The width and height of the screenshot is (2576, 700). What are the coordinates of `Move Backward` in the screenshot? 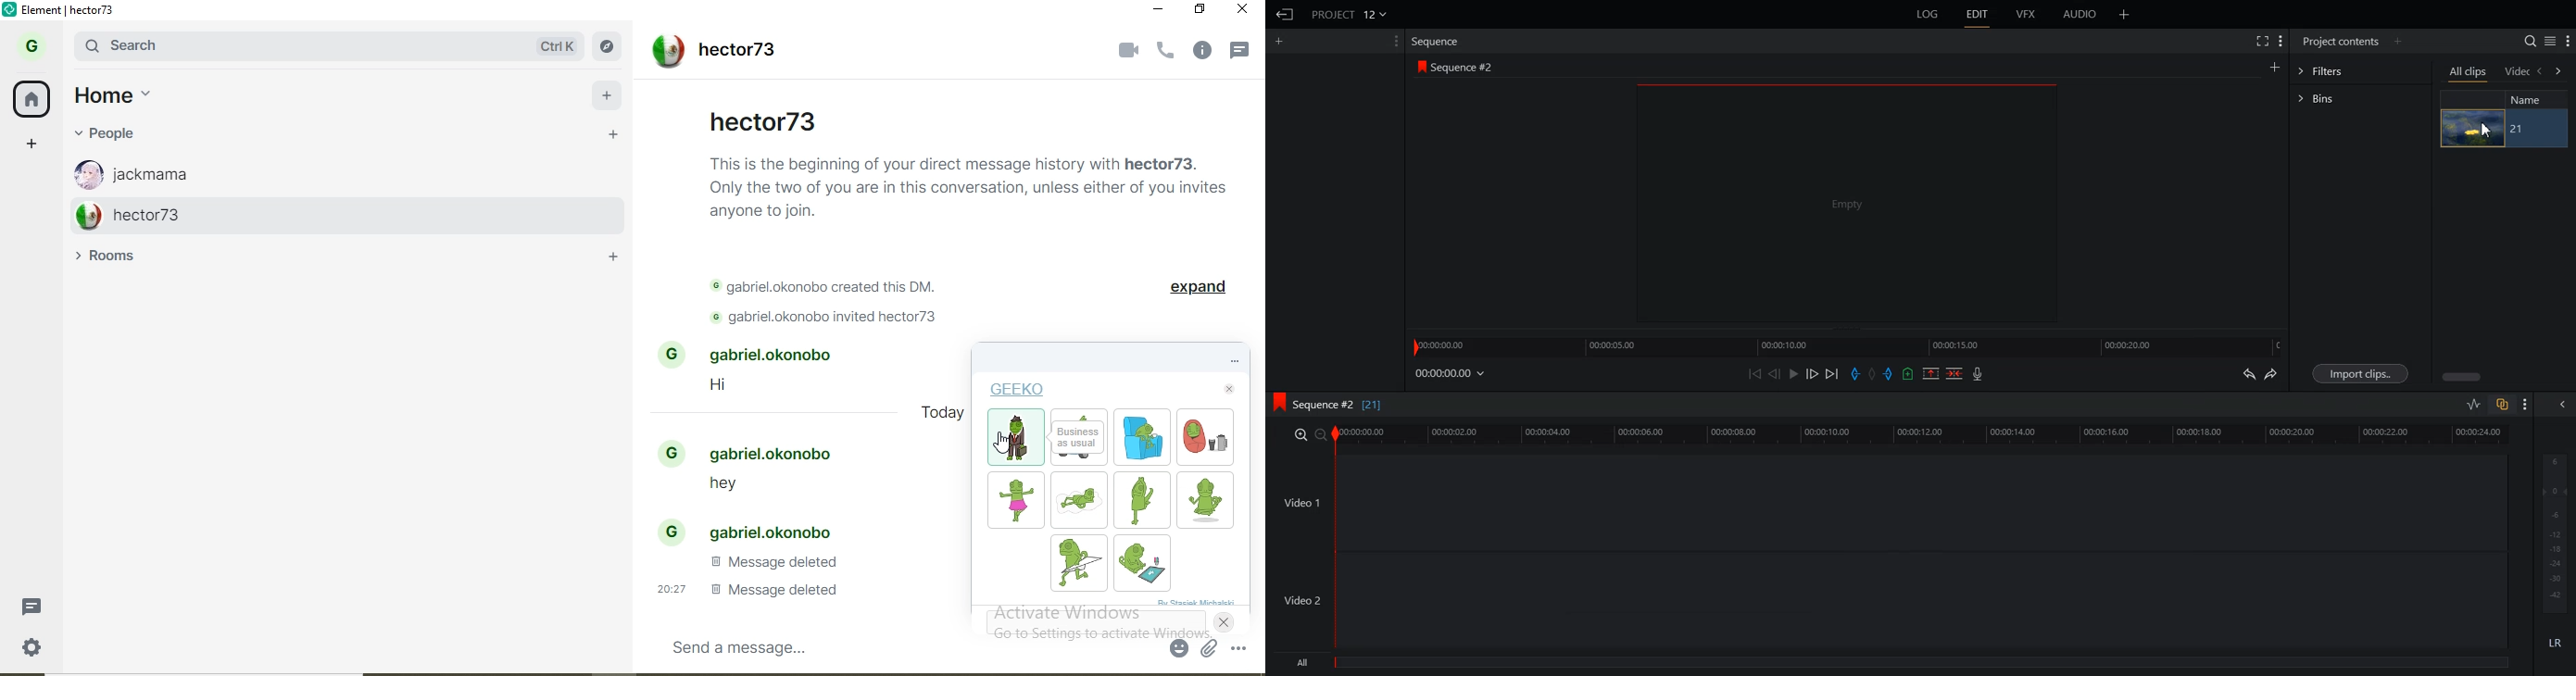 It's located at (1756, 373).